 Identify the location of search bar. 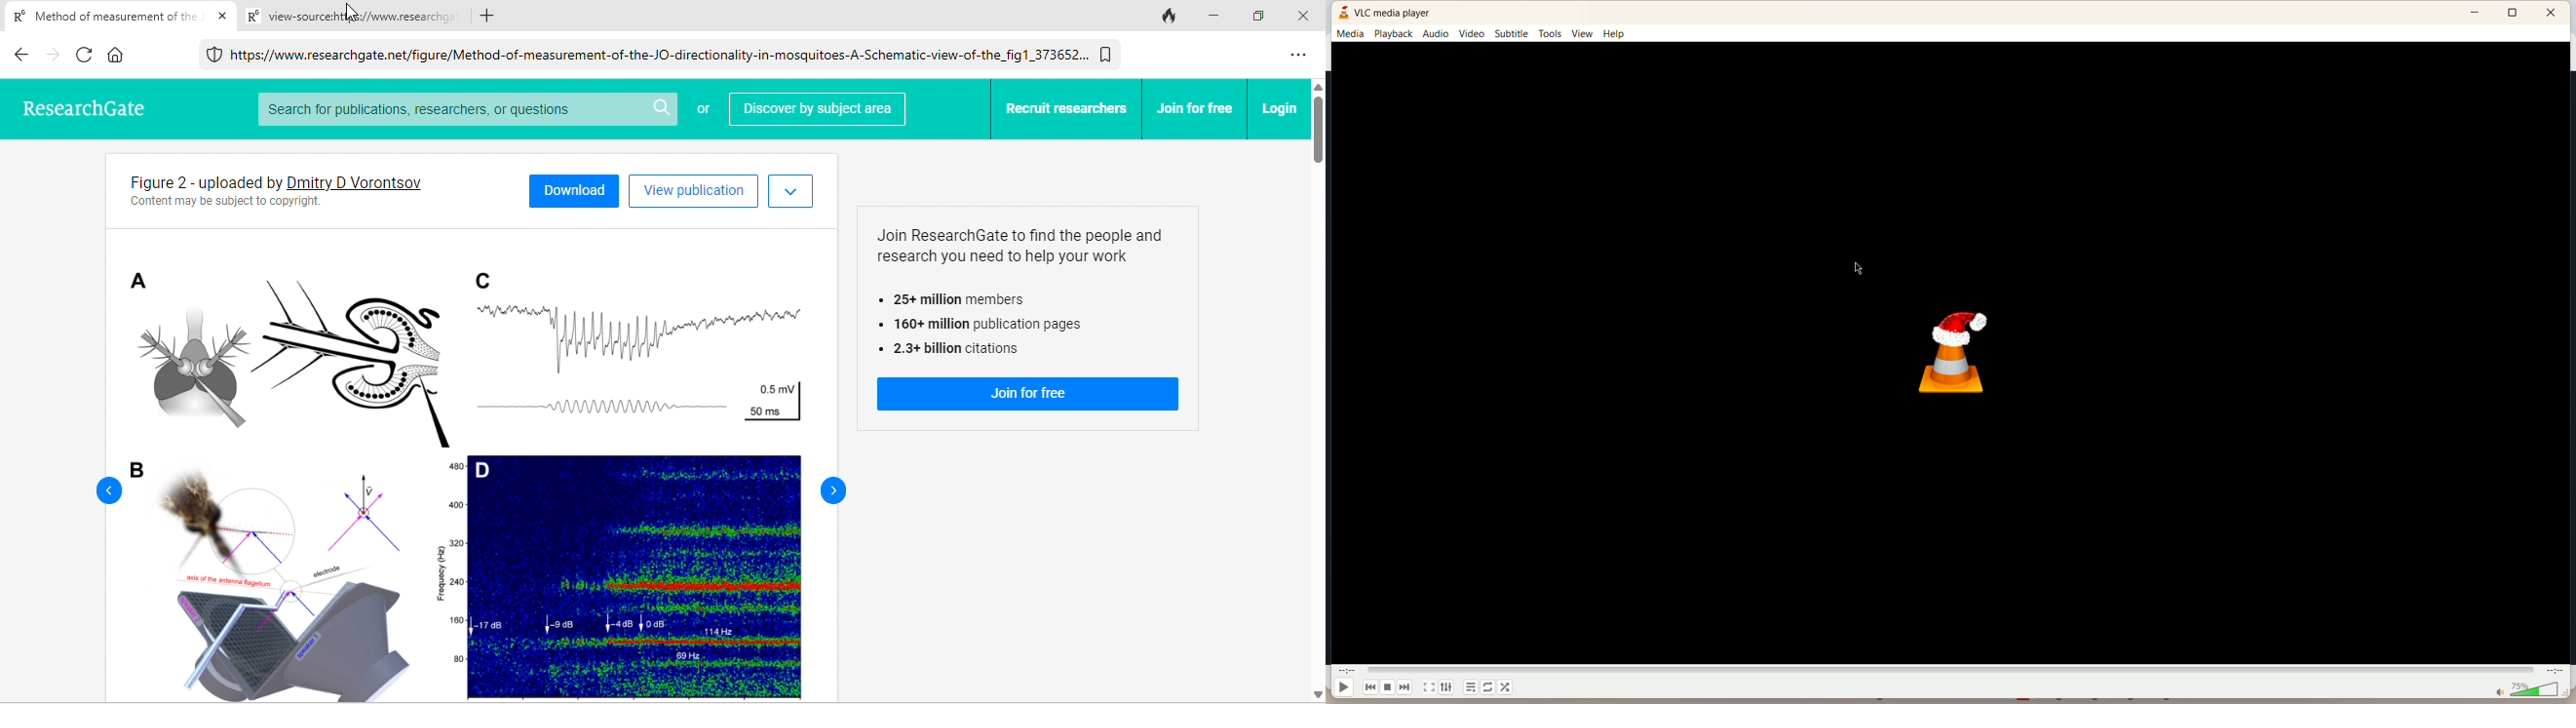
(466, 108).